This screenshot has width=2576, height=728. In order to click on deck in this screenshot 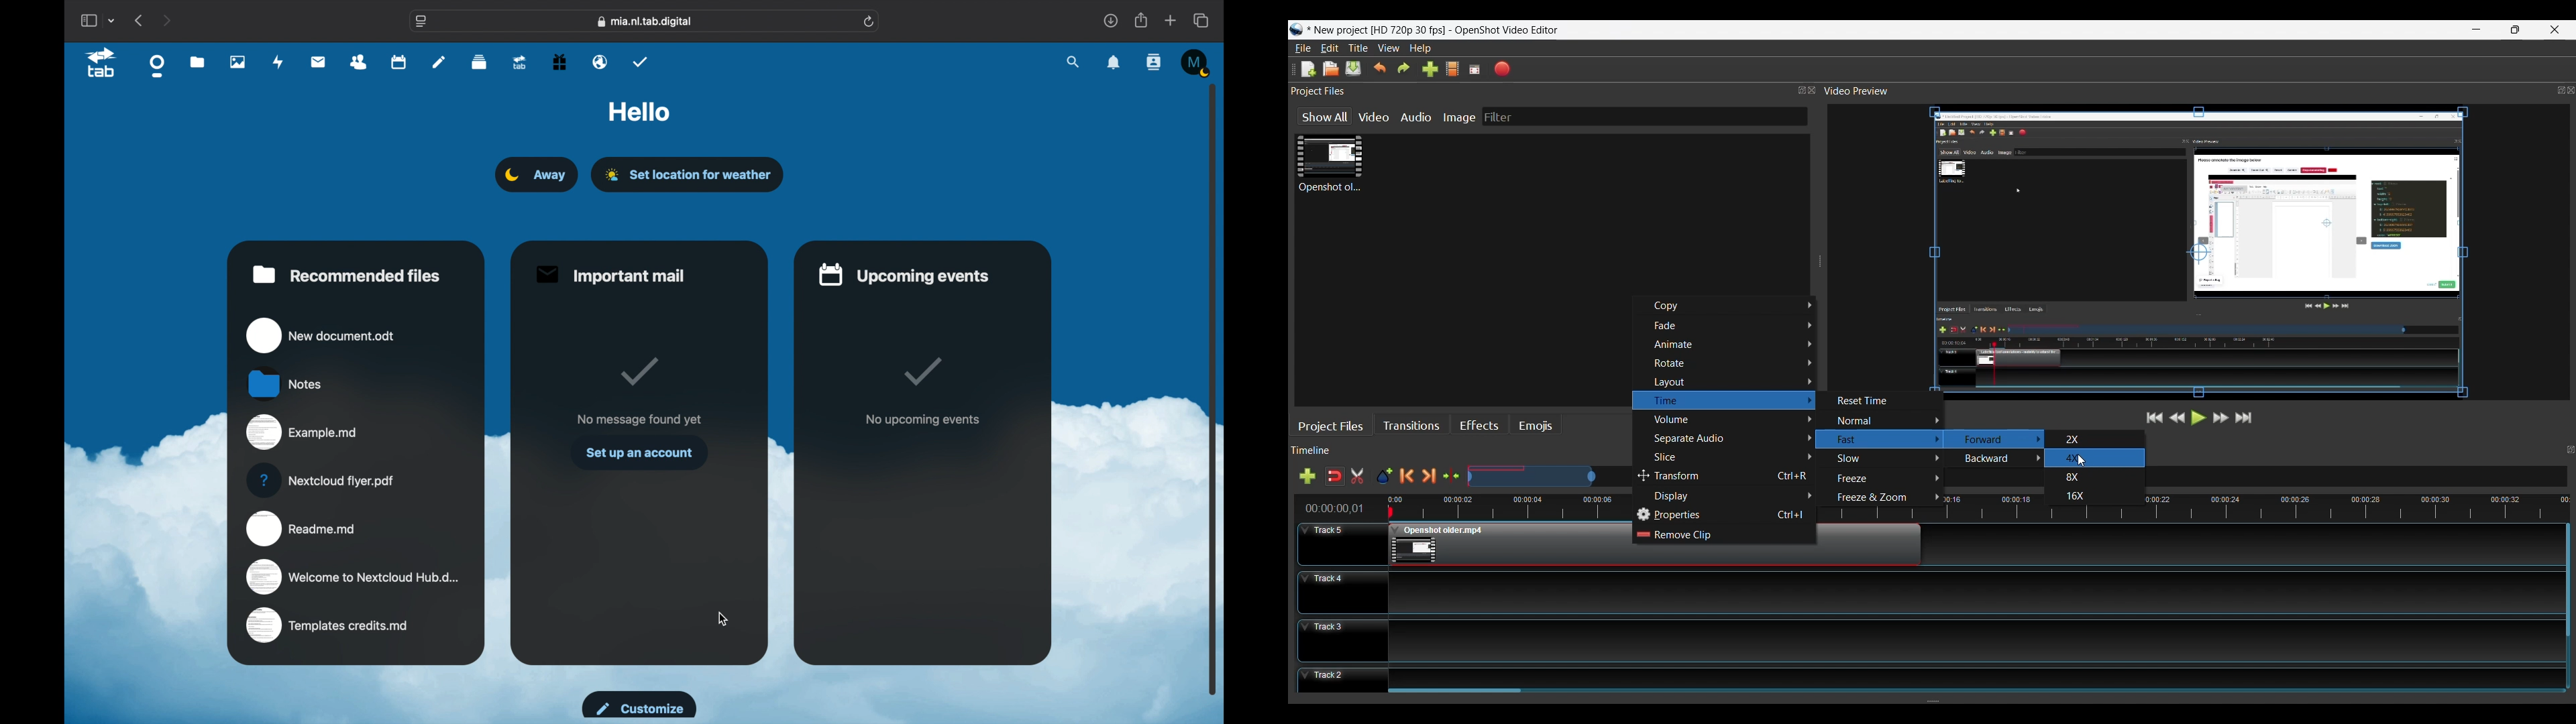, I will do `click(480, 62)`.